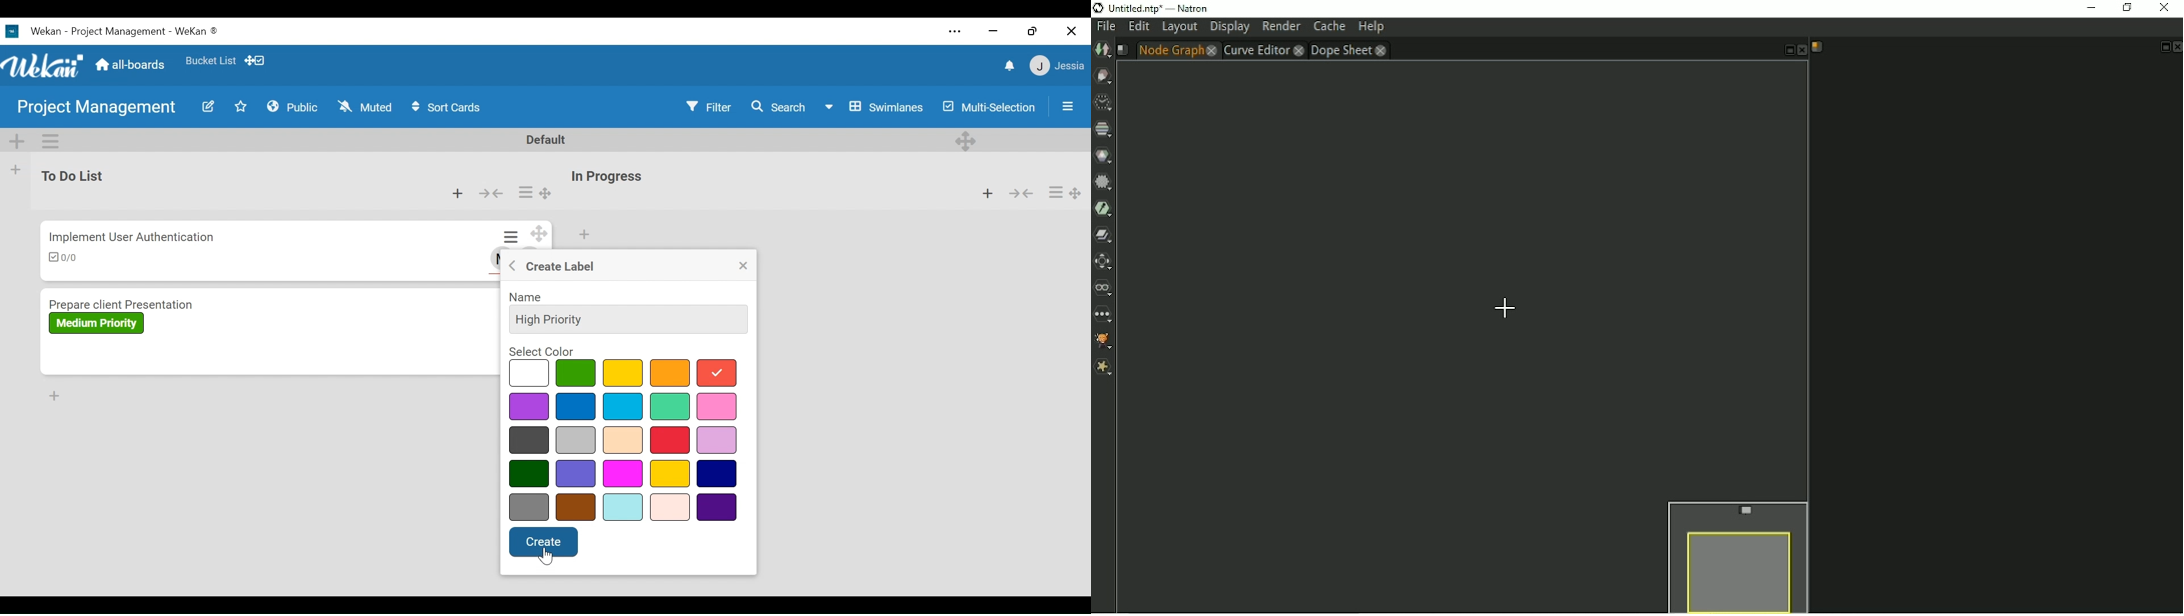  Describe the element at coordinates (1033, 31) in the screenshot. I see `restore` at that location.